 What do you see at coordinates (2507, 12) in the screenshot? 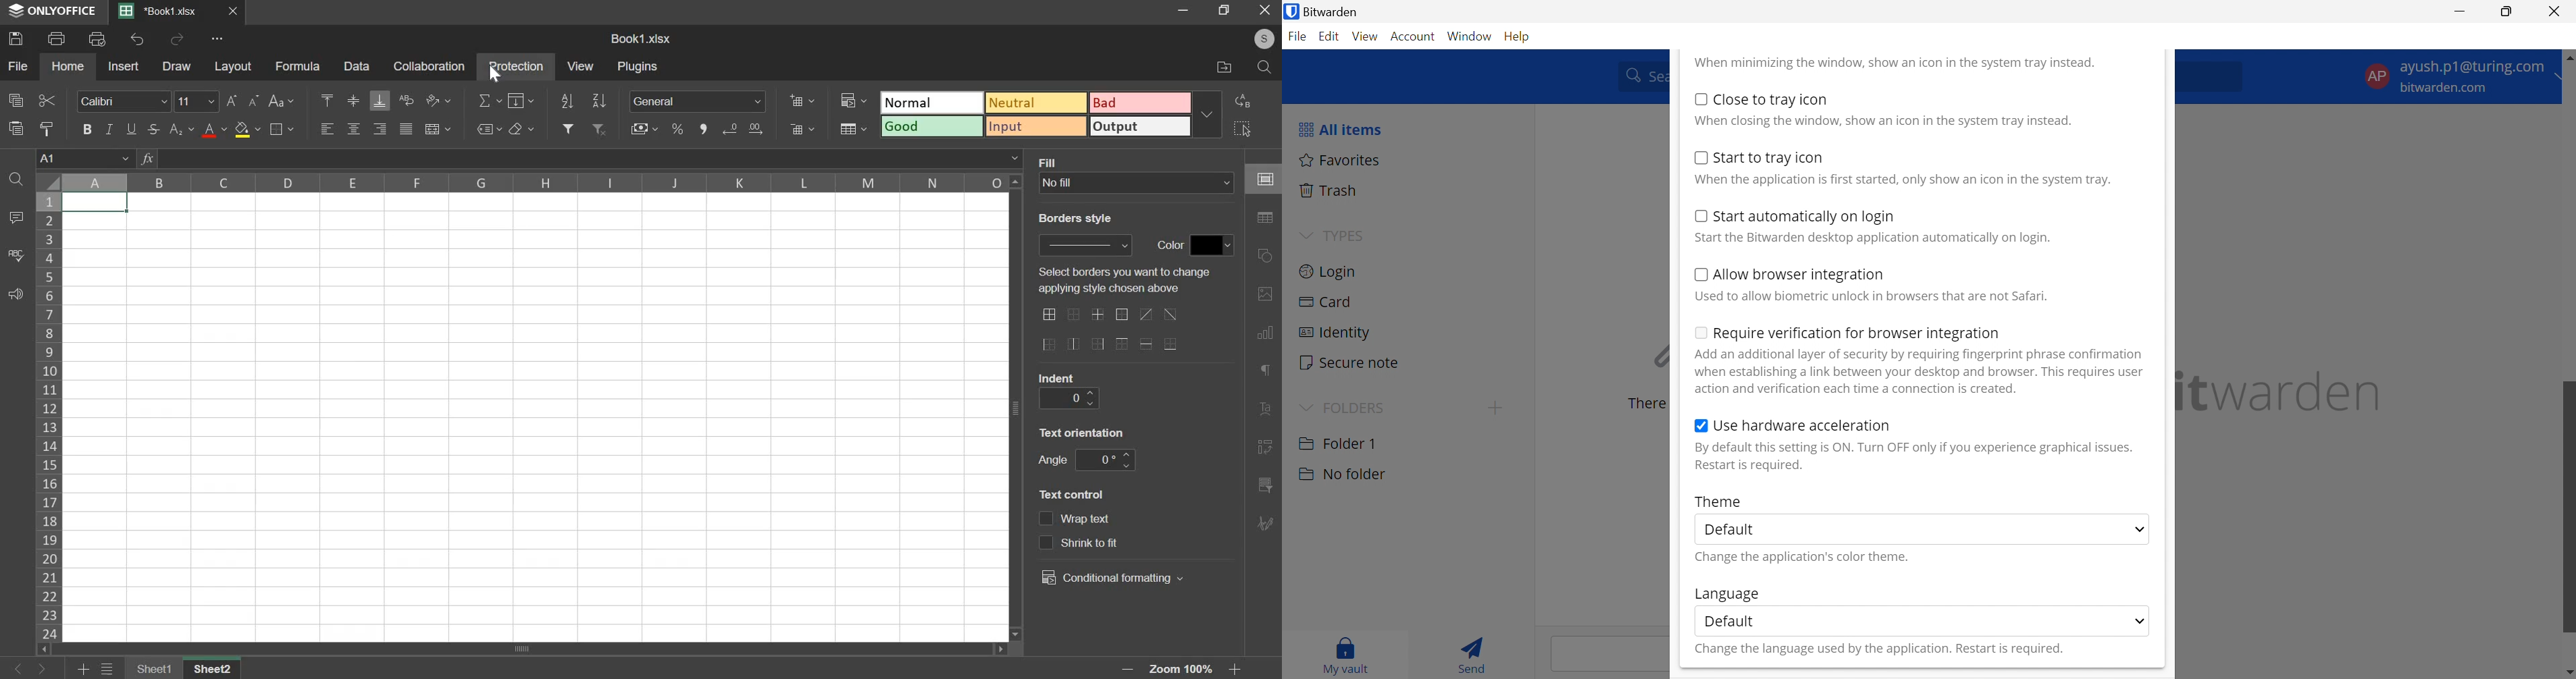
I see `Restore` at bounding box center [2507, 12].